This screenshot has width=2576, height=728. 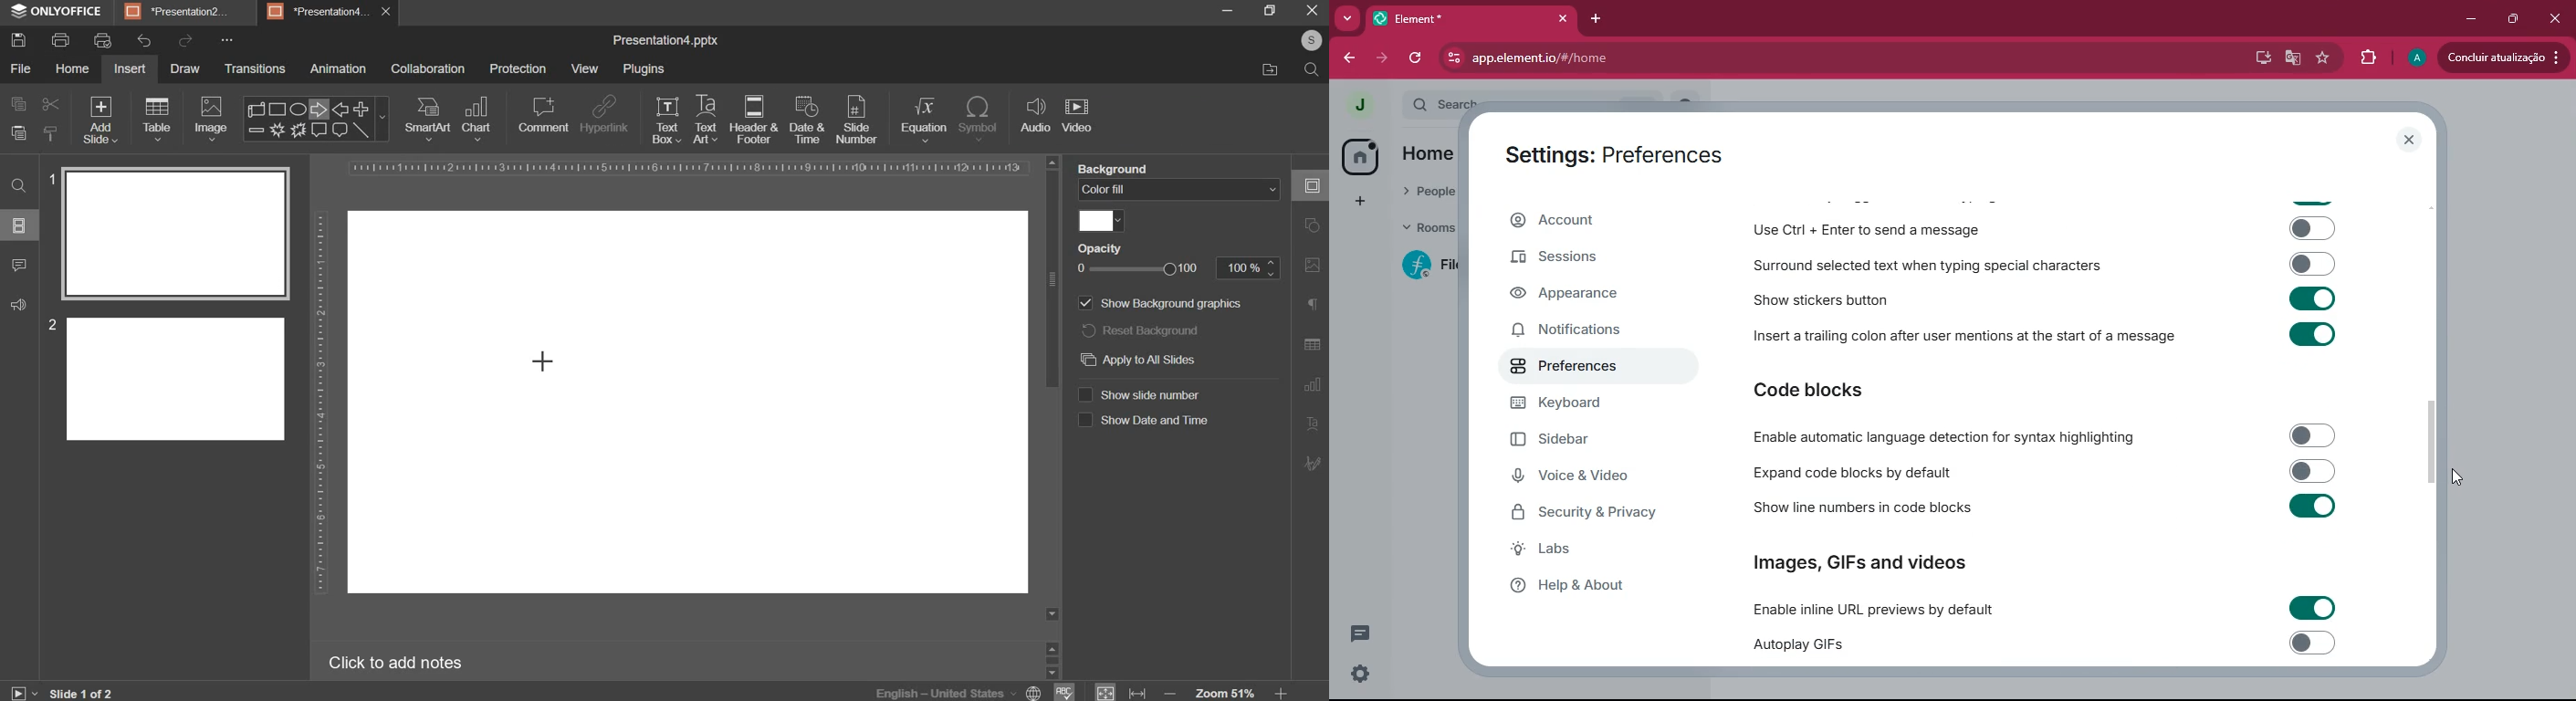 I want to click on , so click(x=1087, y=248).